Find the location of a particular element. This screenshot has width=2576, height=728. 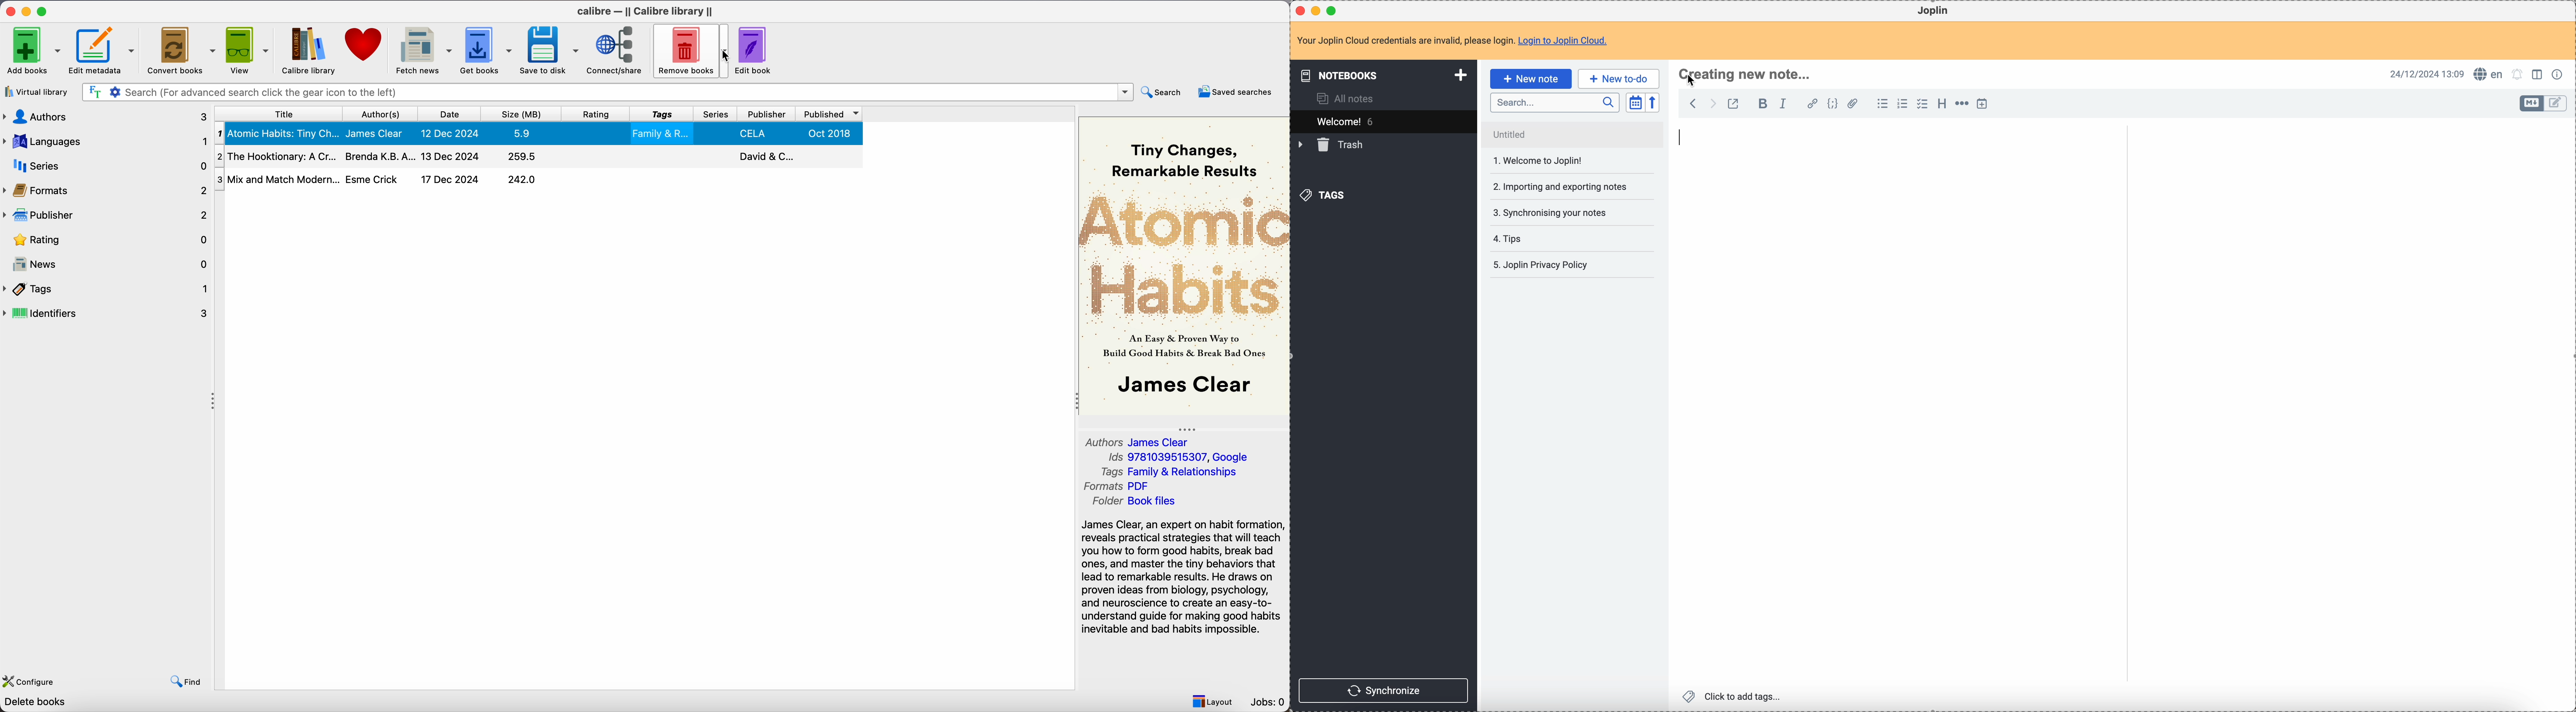

toggle external editing is located at coordinates (1732, 105).